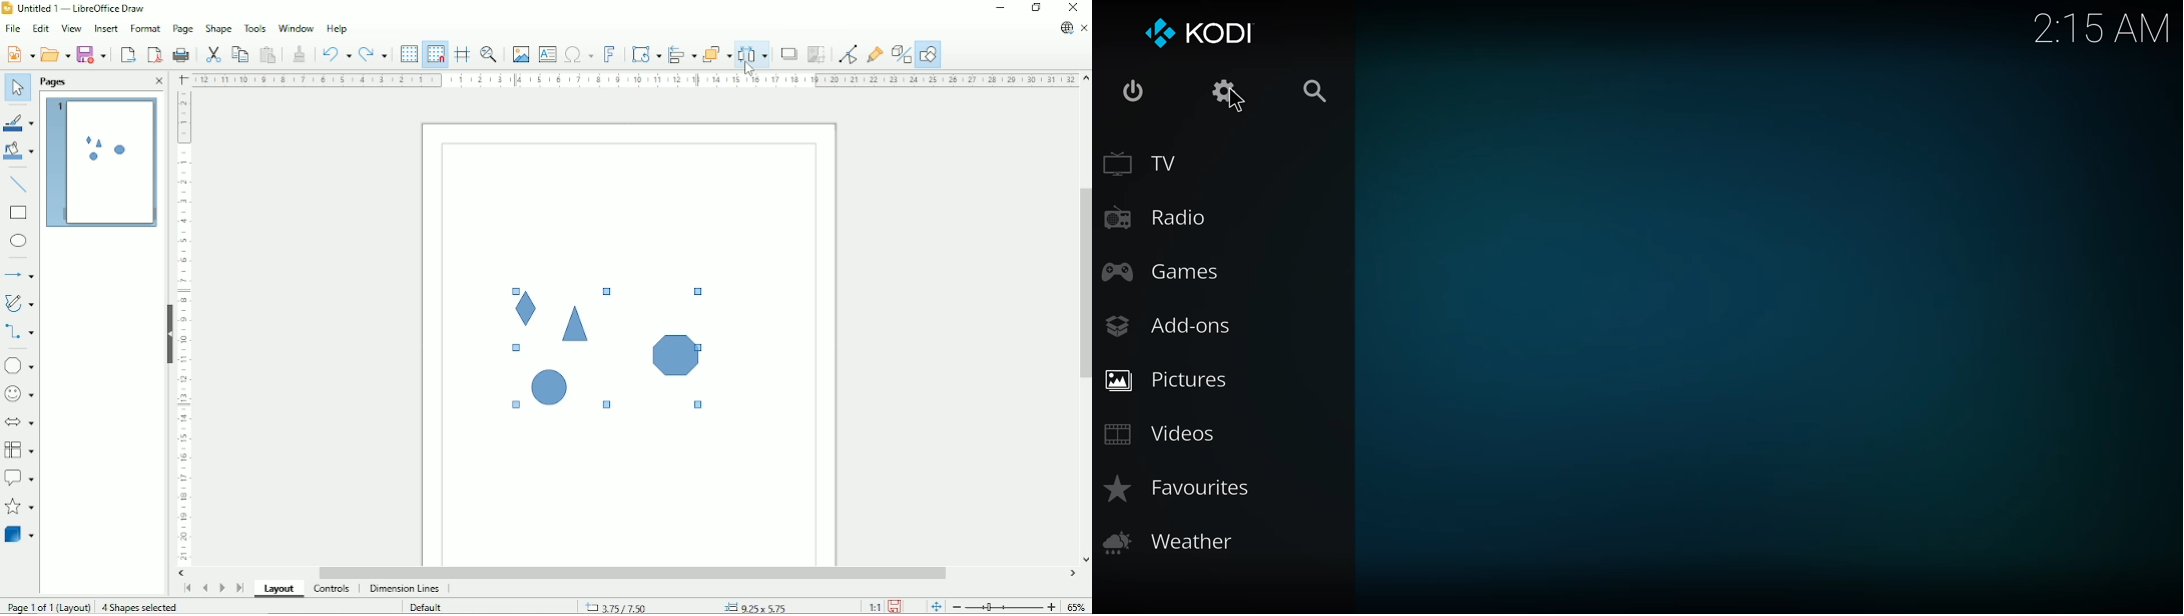 This screenshot has height=616, width=2184. What do you see at coordinates (1003, 607) in the screenshot?
I see `Zoom out/in` at bounding box center [1003, 607].